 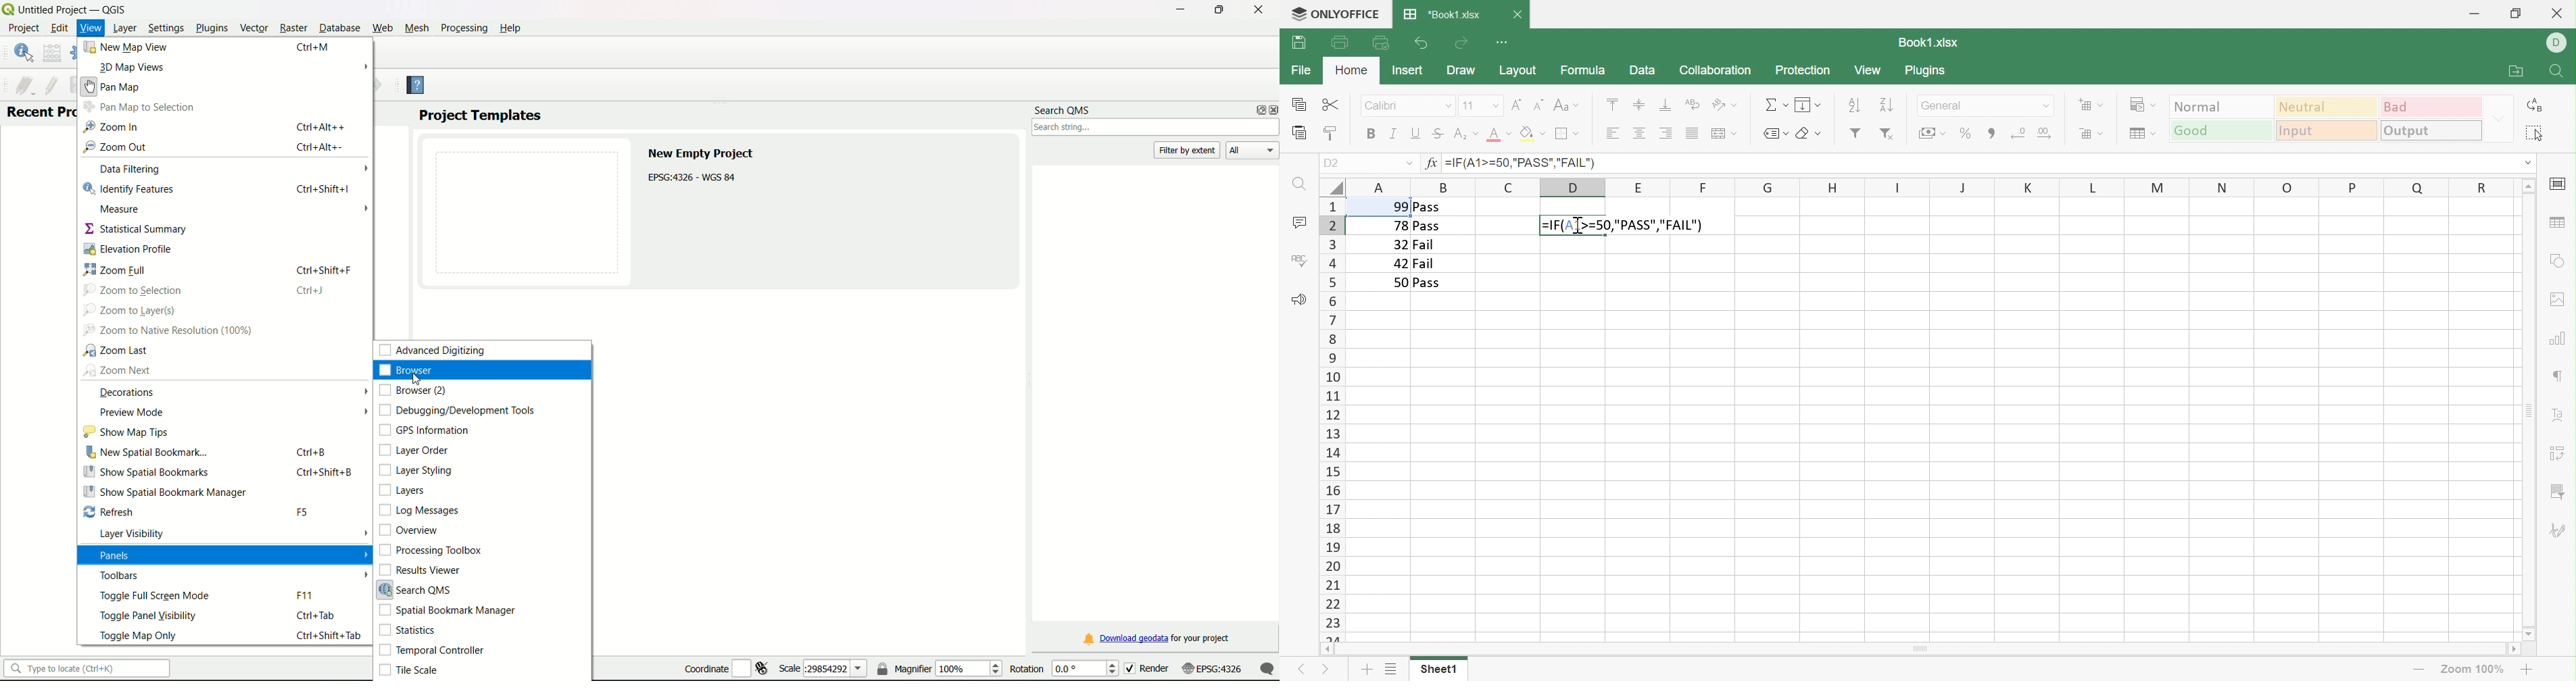 I want to click on Percent style, so click(x=1965, y=132).